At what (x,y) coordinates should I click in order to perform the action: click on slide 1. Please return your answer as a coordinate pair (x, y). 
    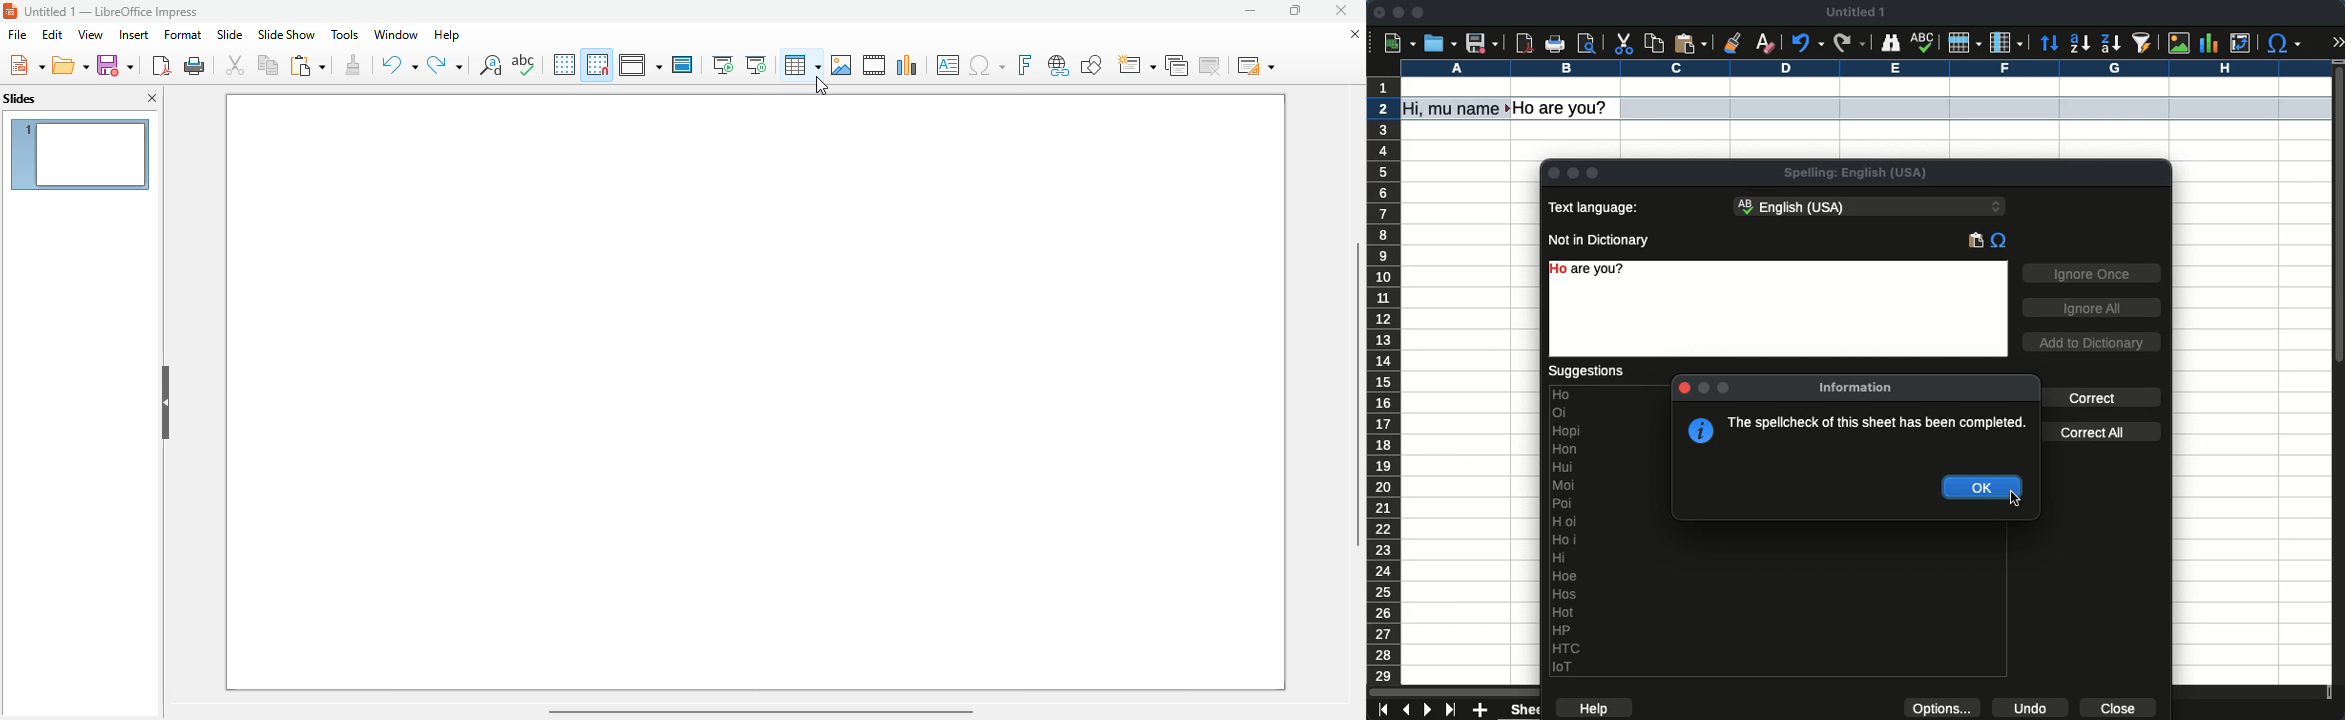
    Looking at the image, I should click on (81, 153).